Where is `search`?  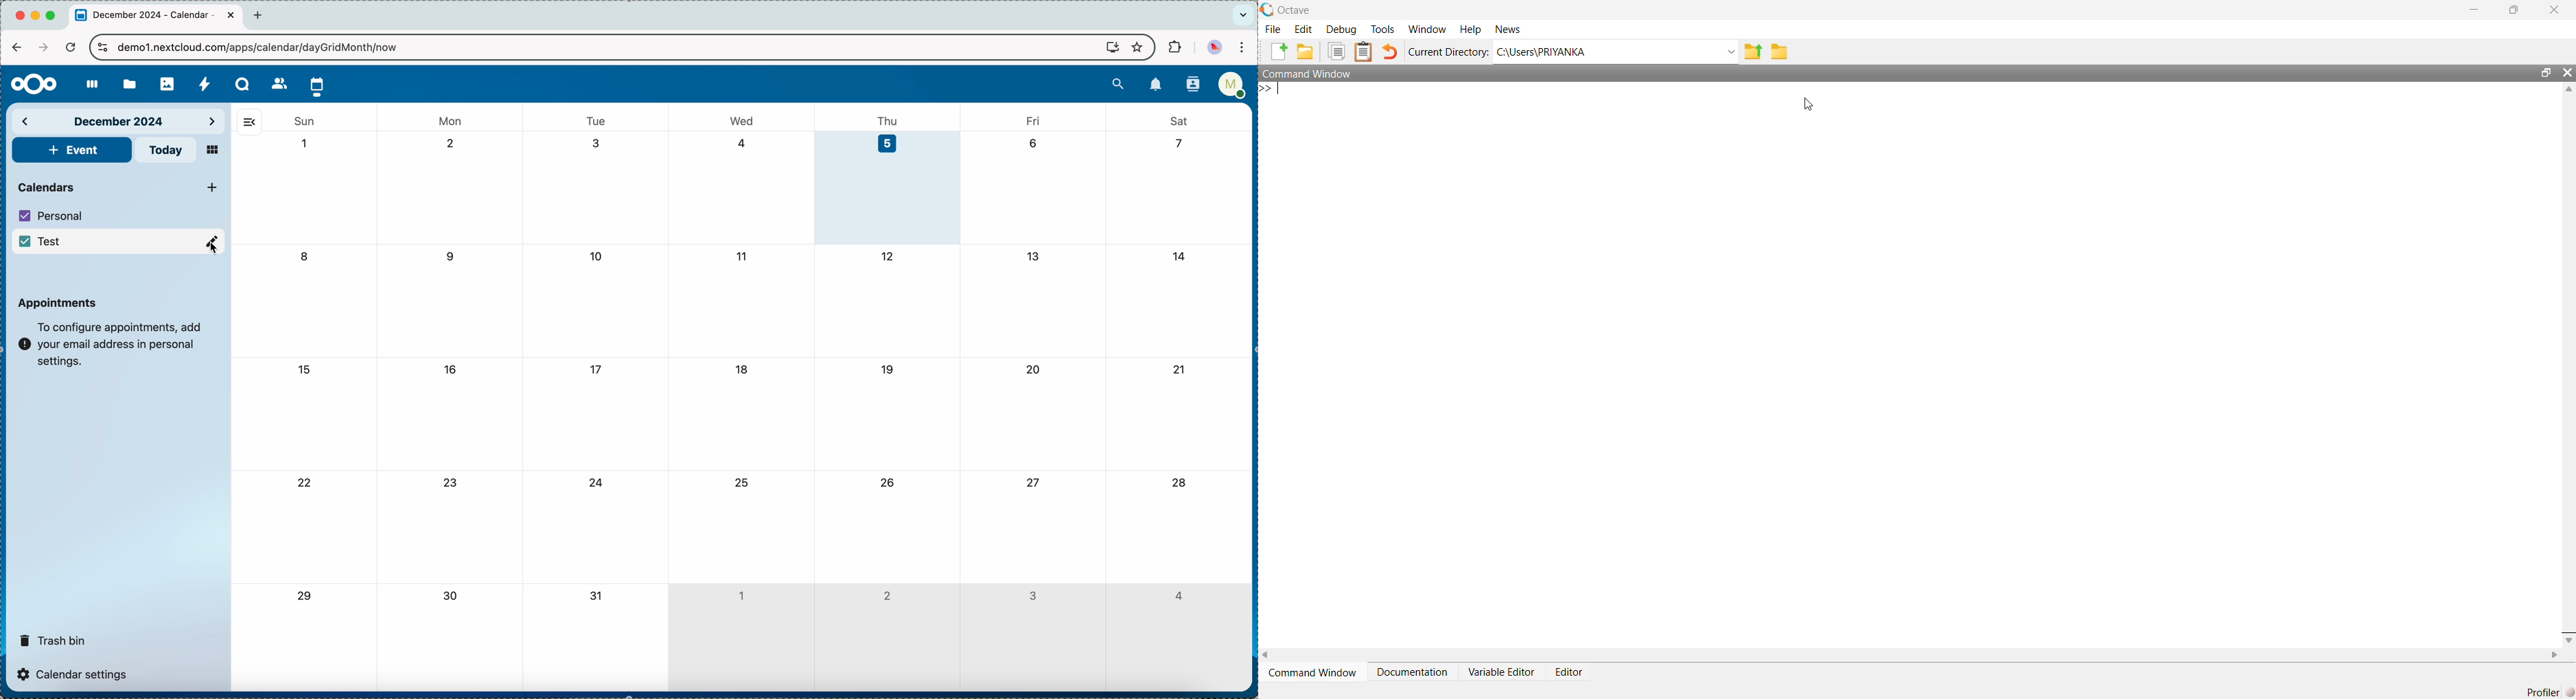 search is located at coordinates (1118, 82).